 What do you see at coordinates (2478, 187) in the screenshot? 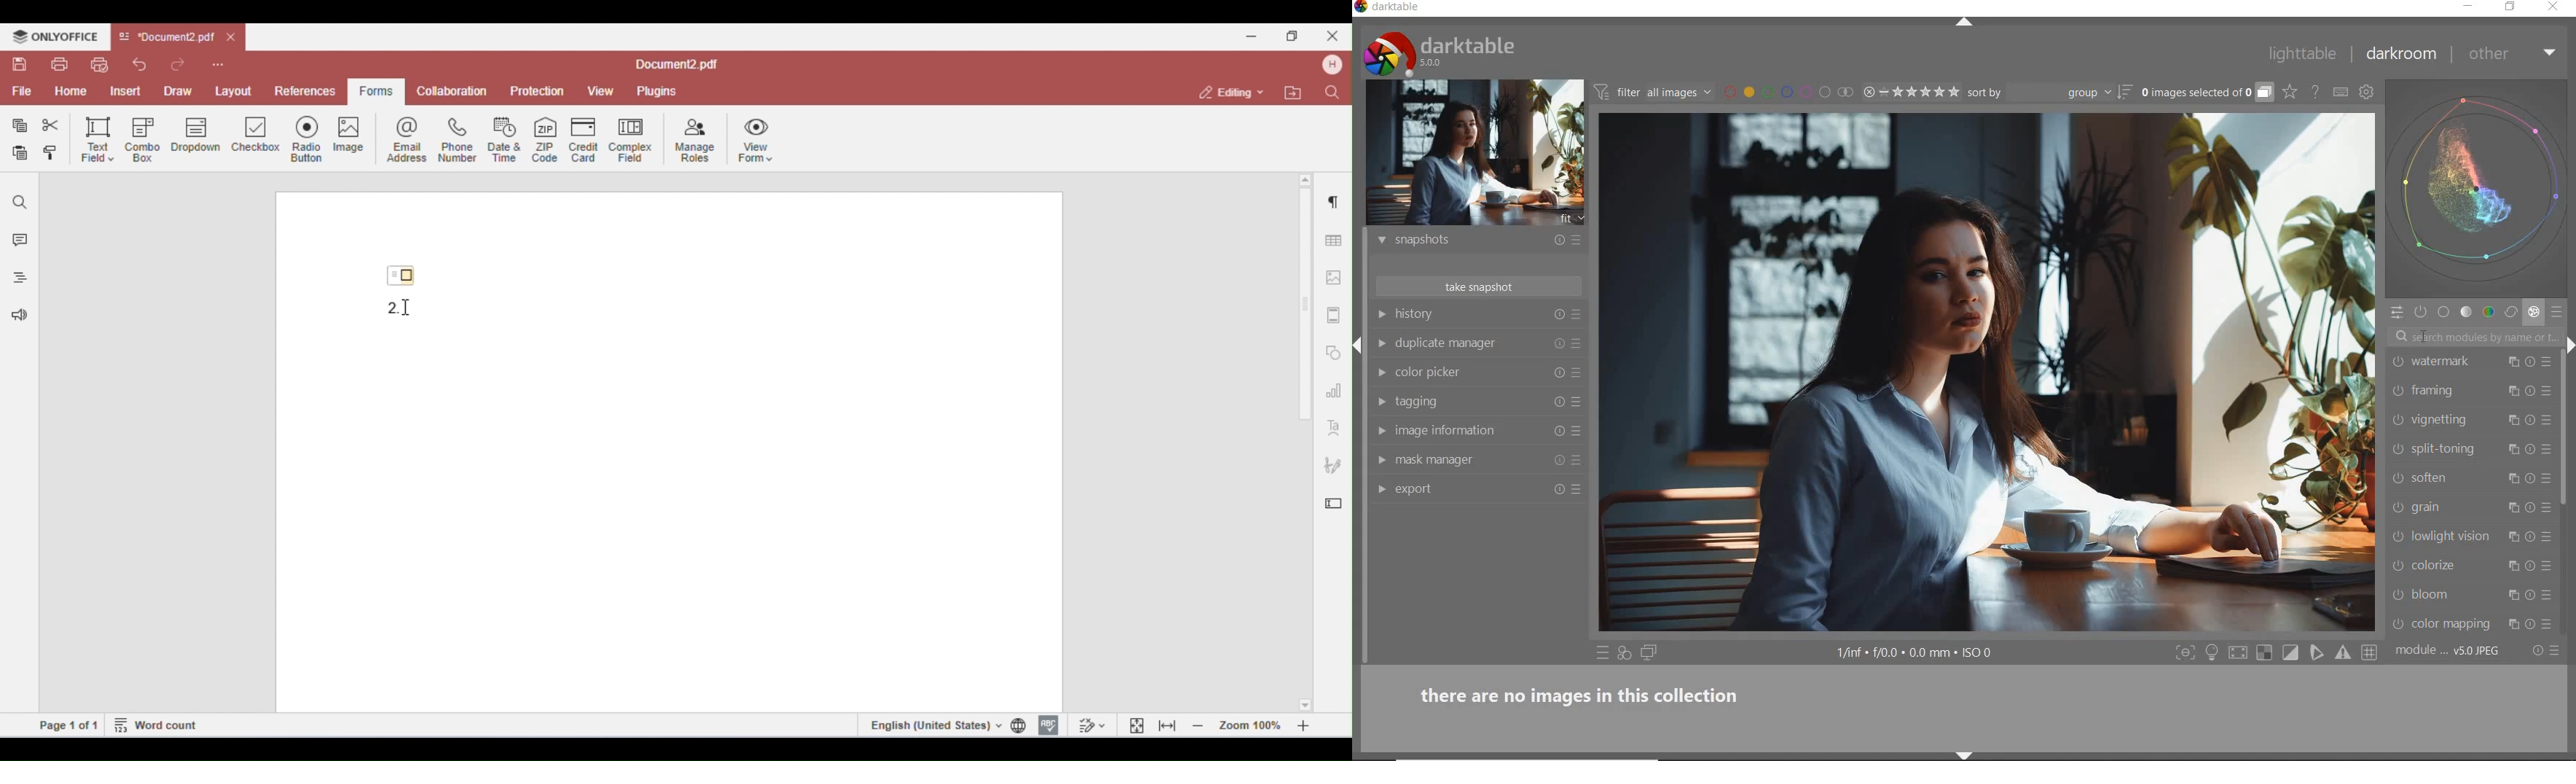
I see `waveform` at bounding box center [2478, 187].